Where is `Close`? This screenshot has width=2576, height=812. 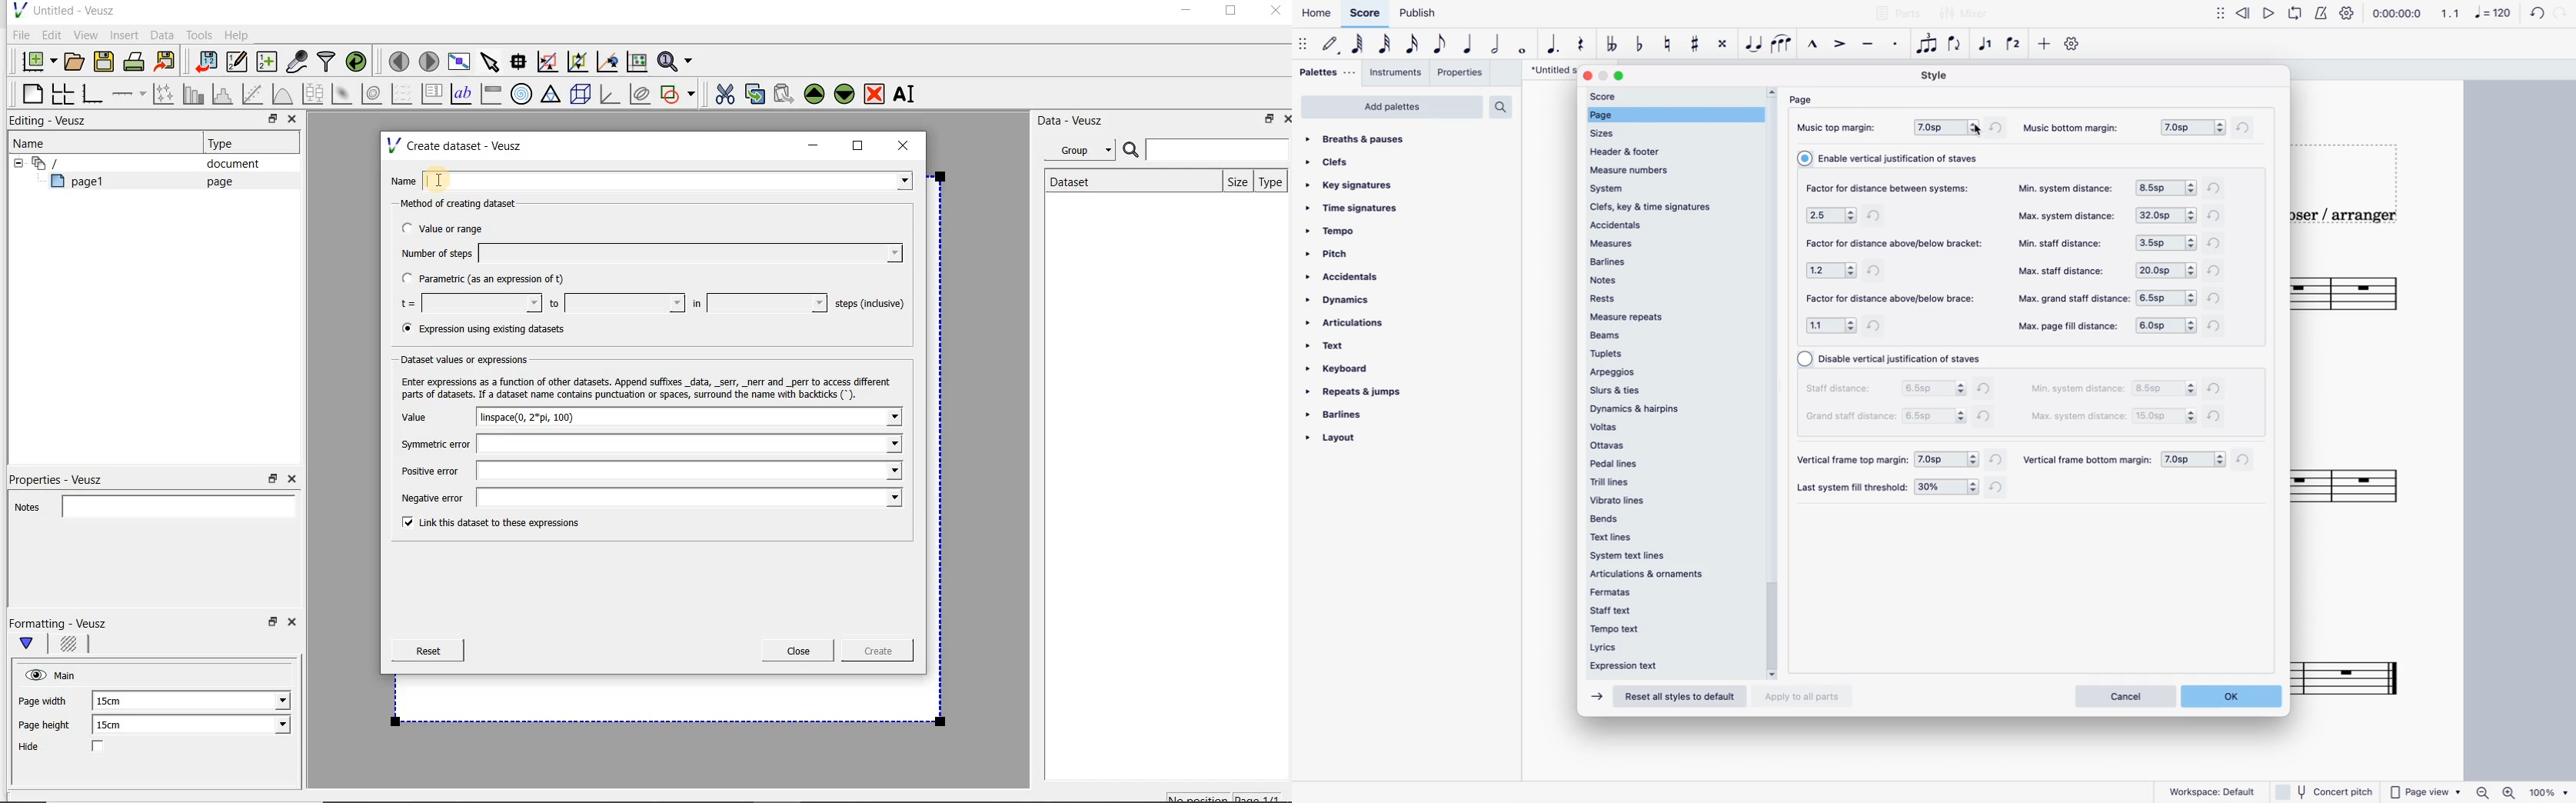 Close is located at coordinates (798, 651).